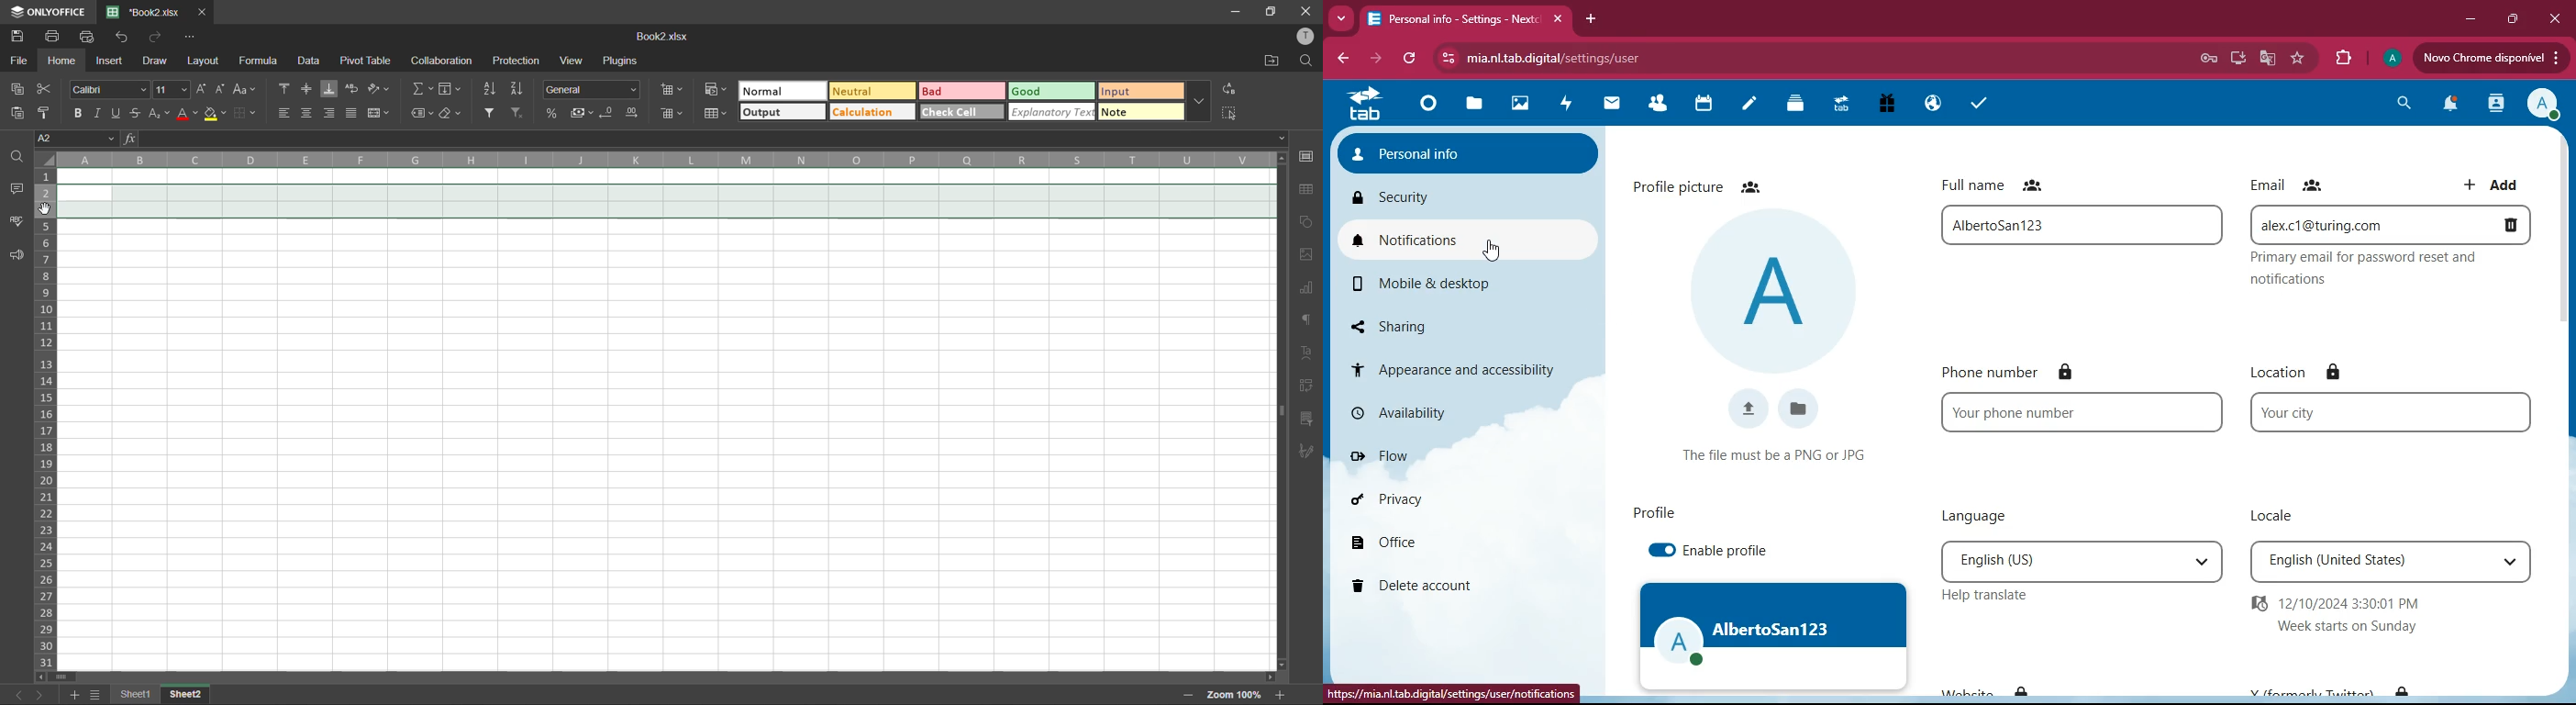  What do you see at coordinates (1458, 241) in the screenshot?
I see `notifications` at bounding box center [1458, 241].